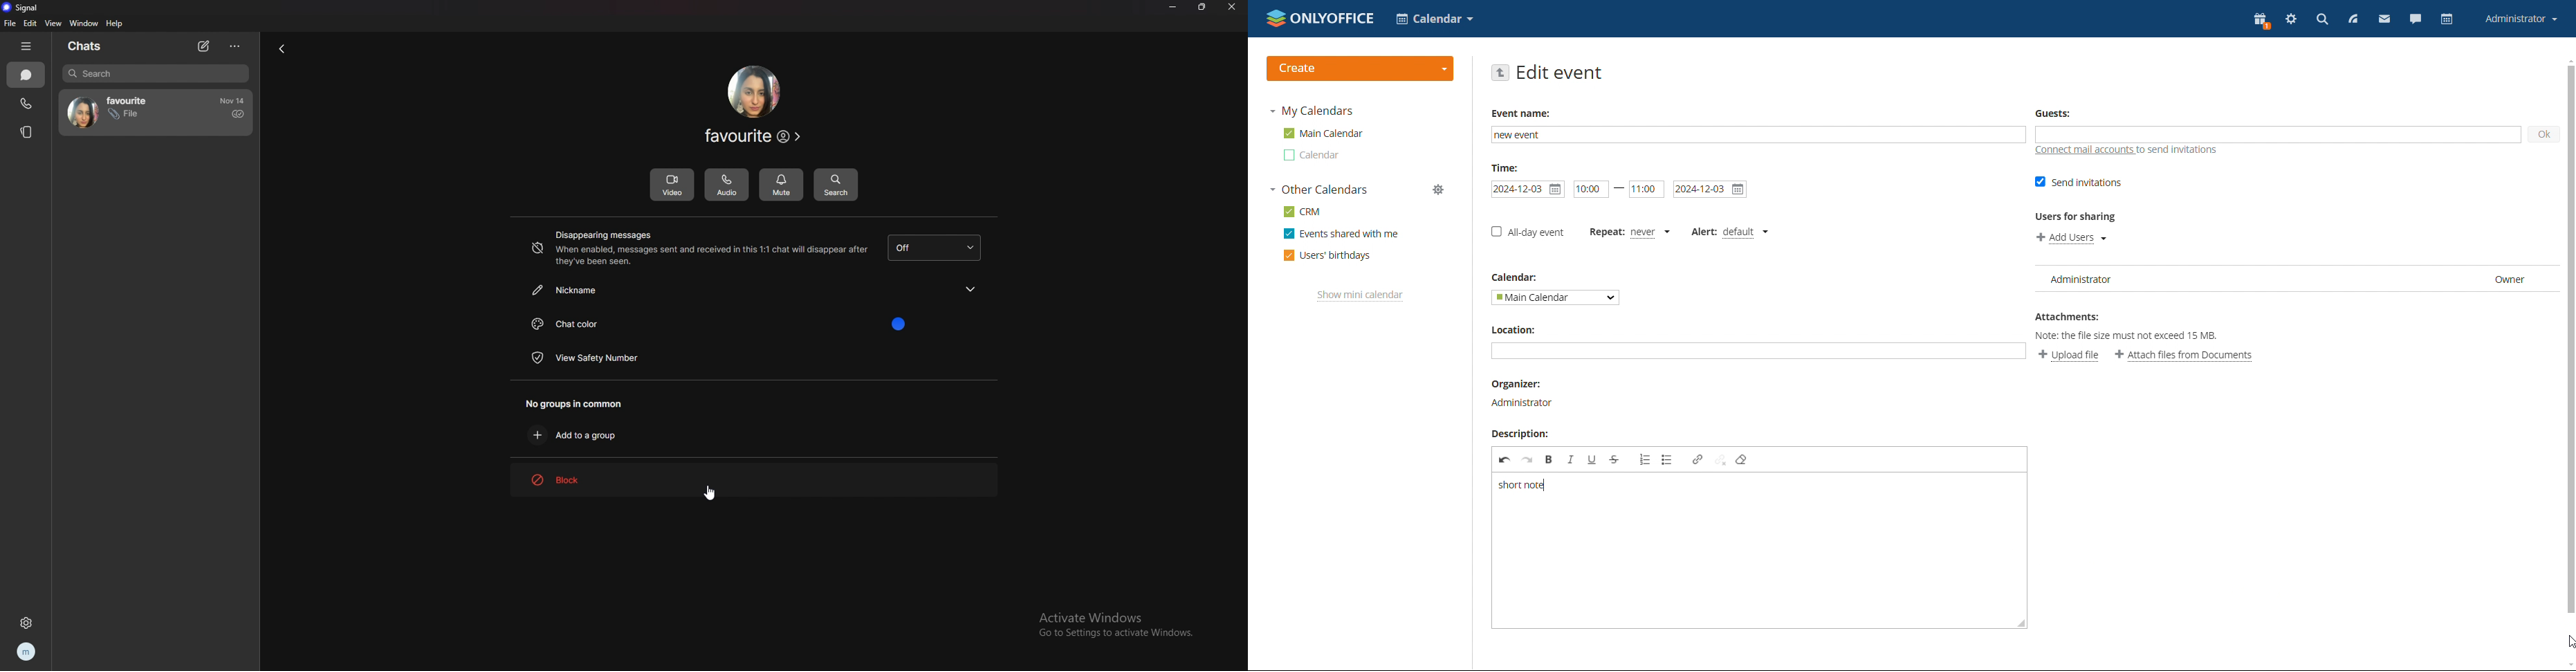  What do you see at coordinates (1434, 19) in the screenshot?
I see `select application` at bounding box center [1434, 19].